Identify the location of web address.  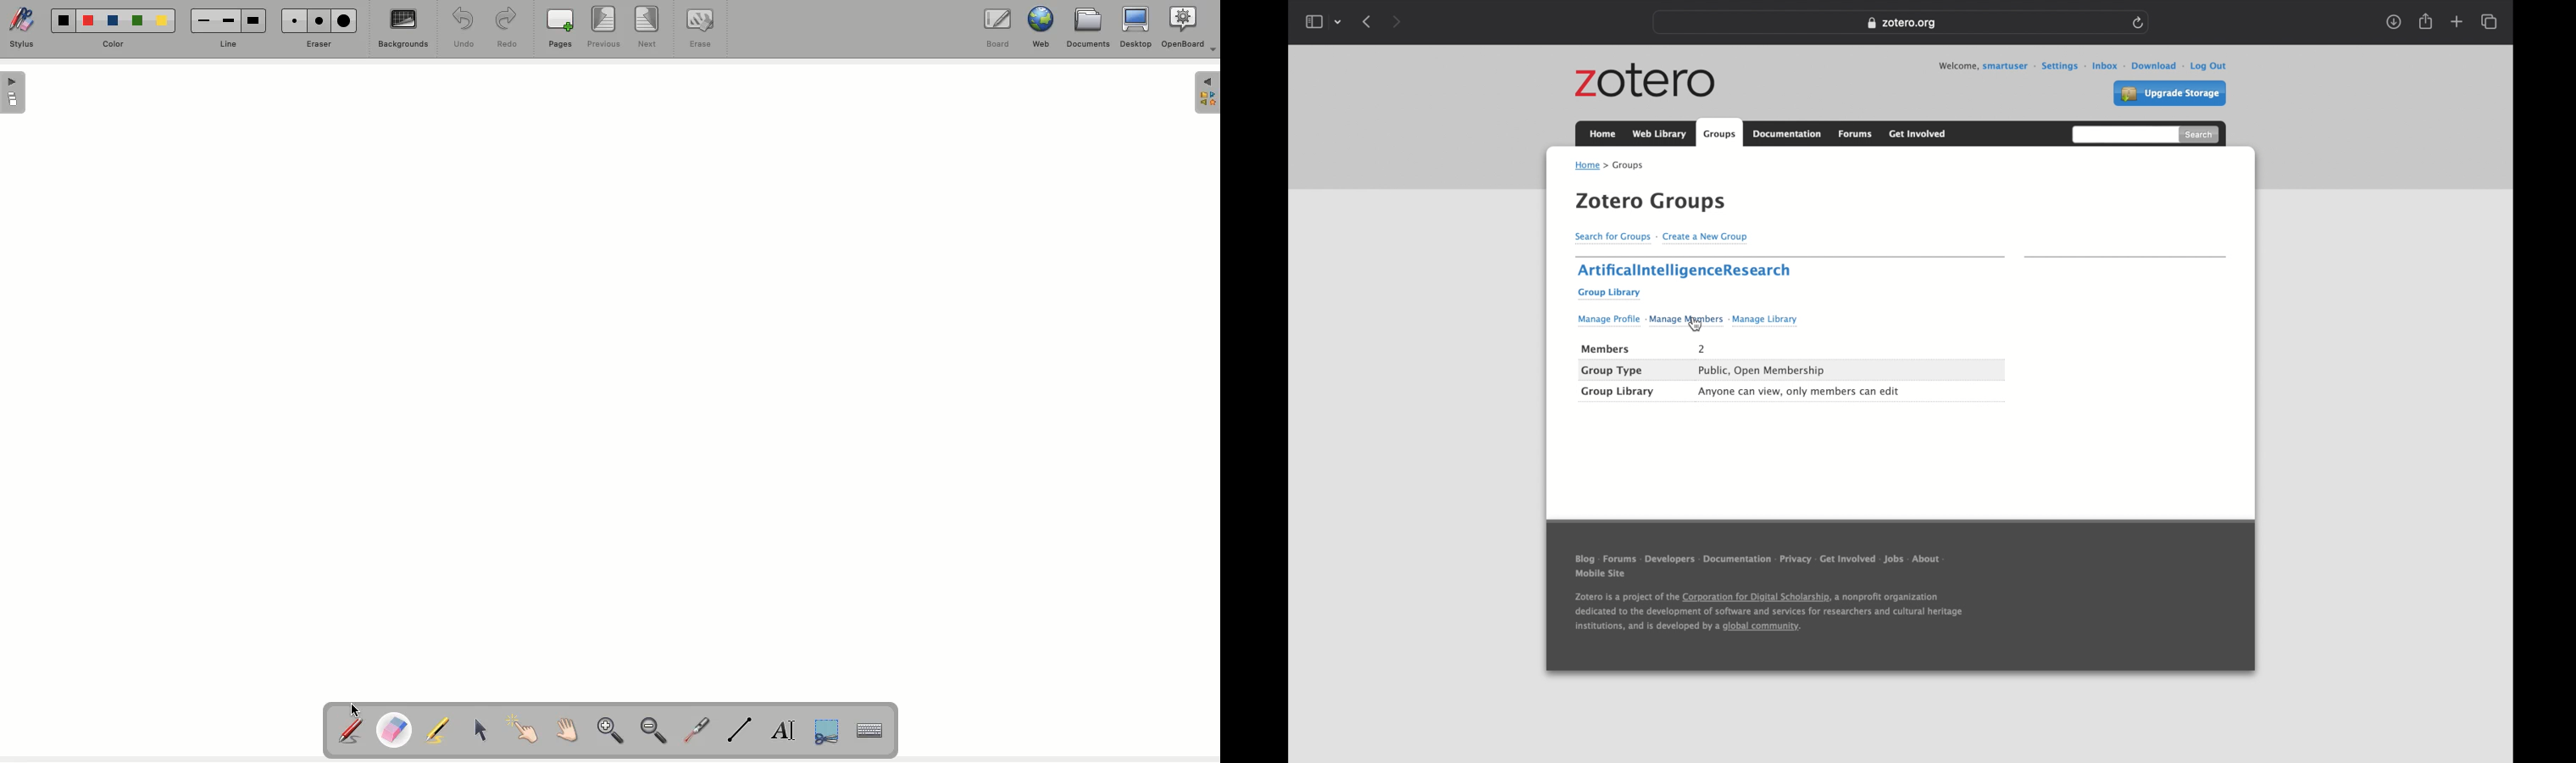
(1900, 23).